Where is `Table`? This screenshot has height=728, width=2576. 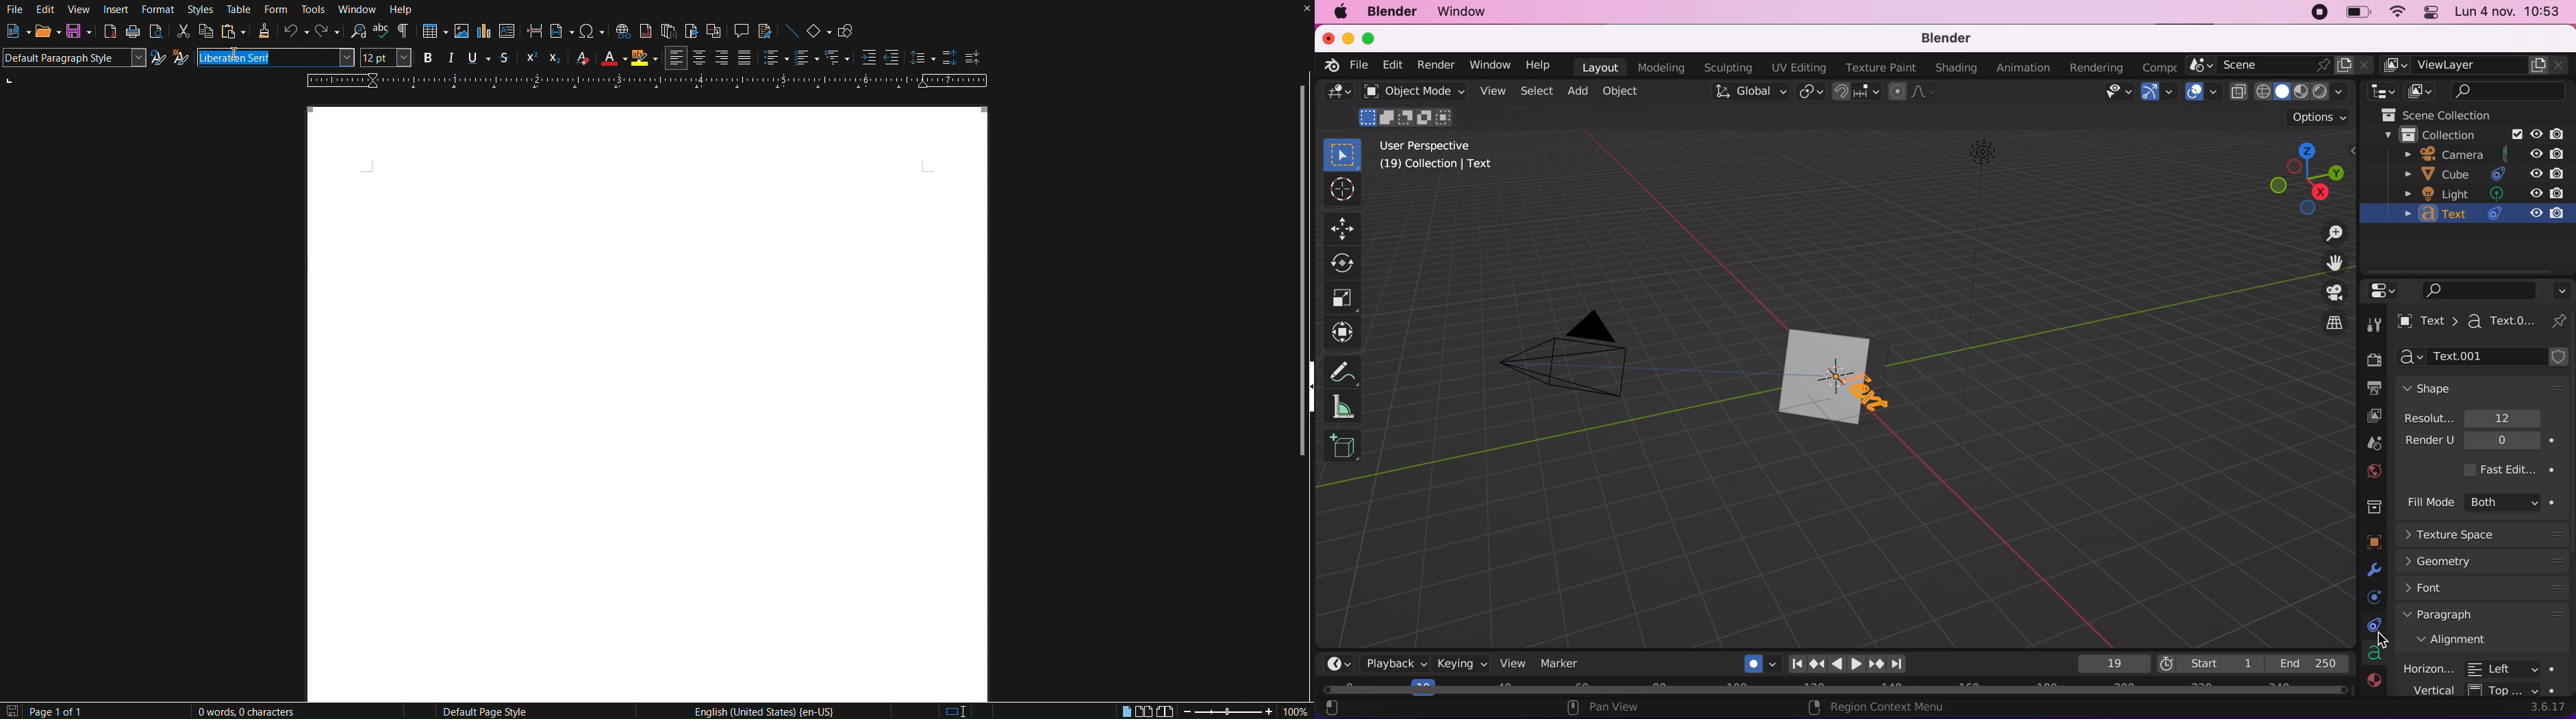 Table is located at coordinates (240, 10).